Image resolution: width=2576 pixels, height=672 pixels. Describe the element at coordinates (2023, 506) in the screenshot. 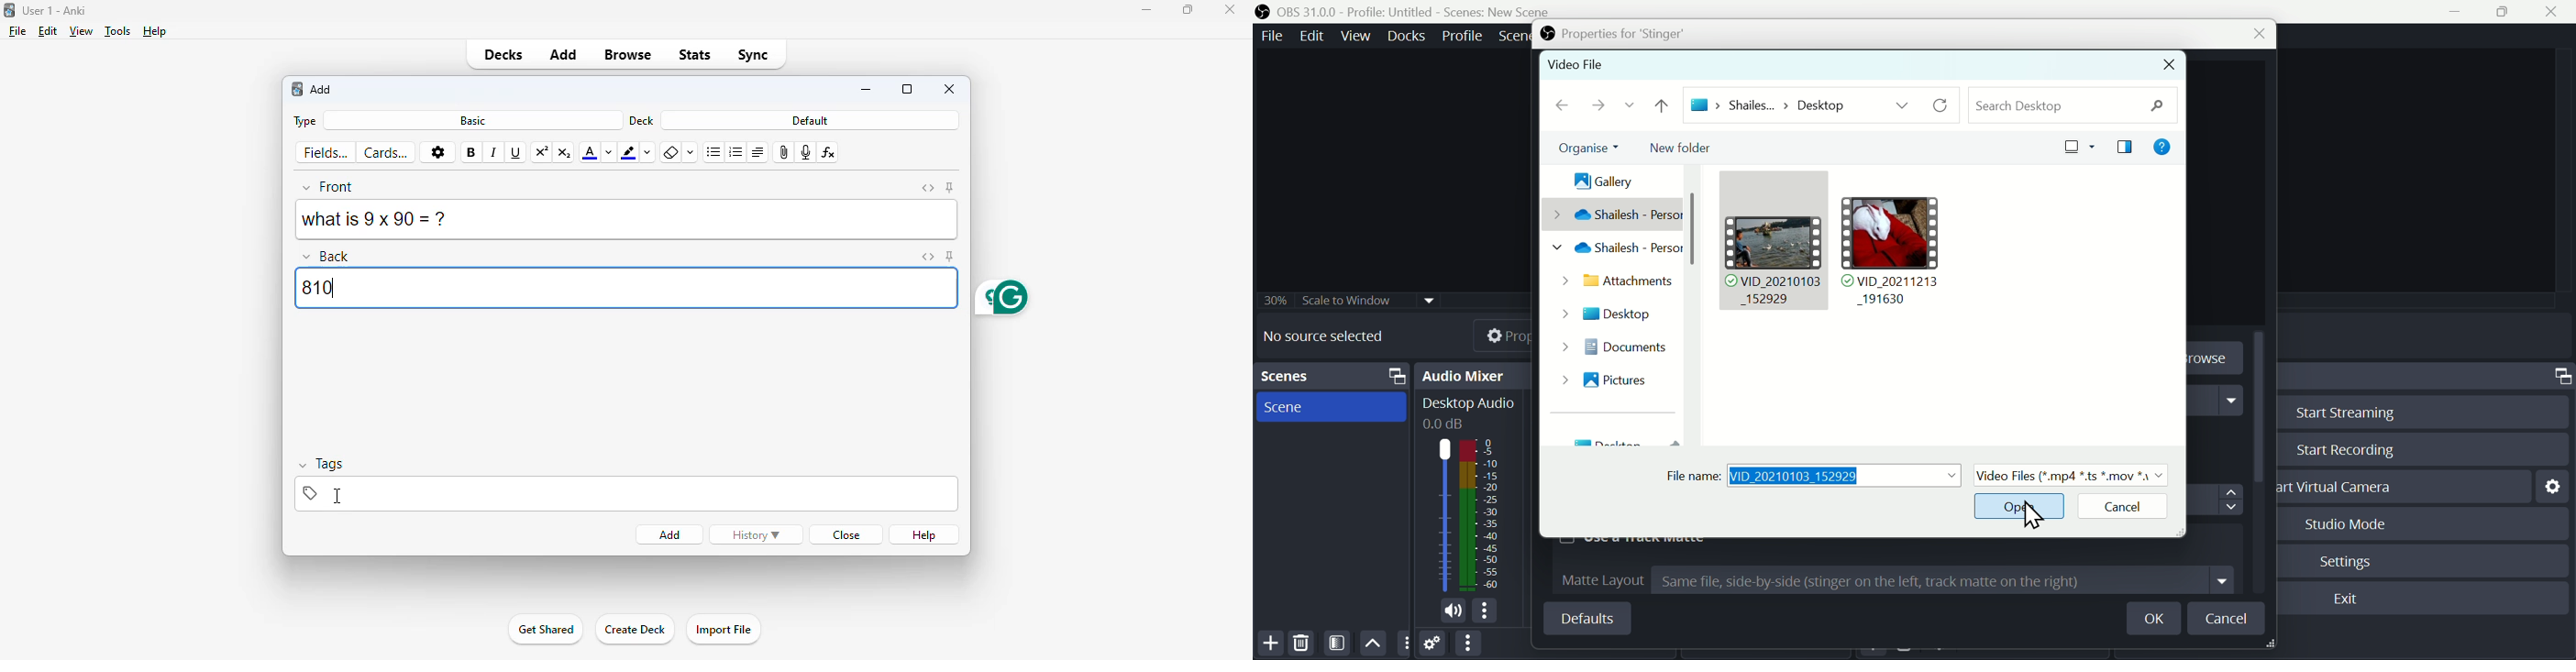

I see `Cursor on OK` at that location.